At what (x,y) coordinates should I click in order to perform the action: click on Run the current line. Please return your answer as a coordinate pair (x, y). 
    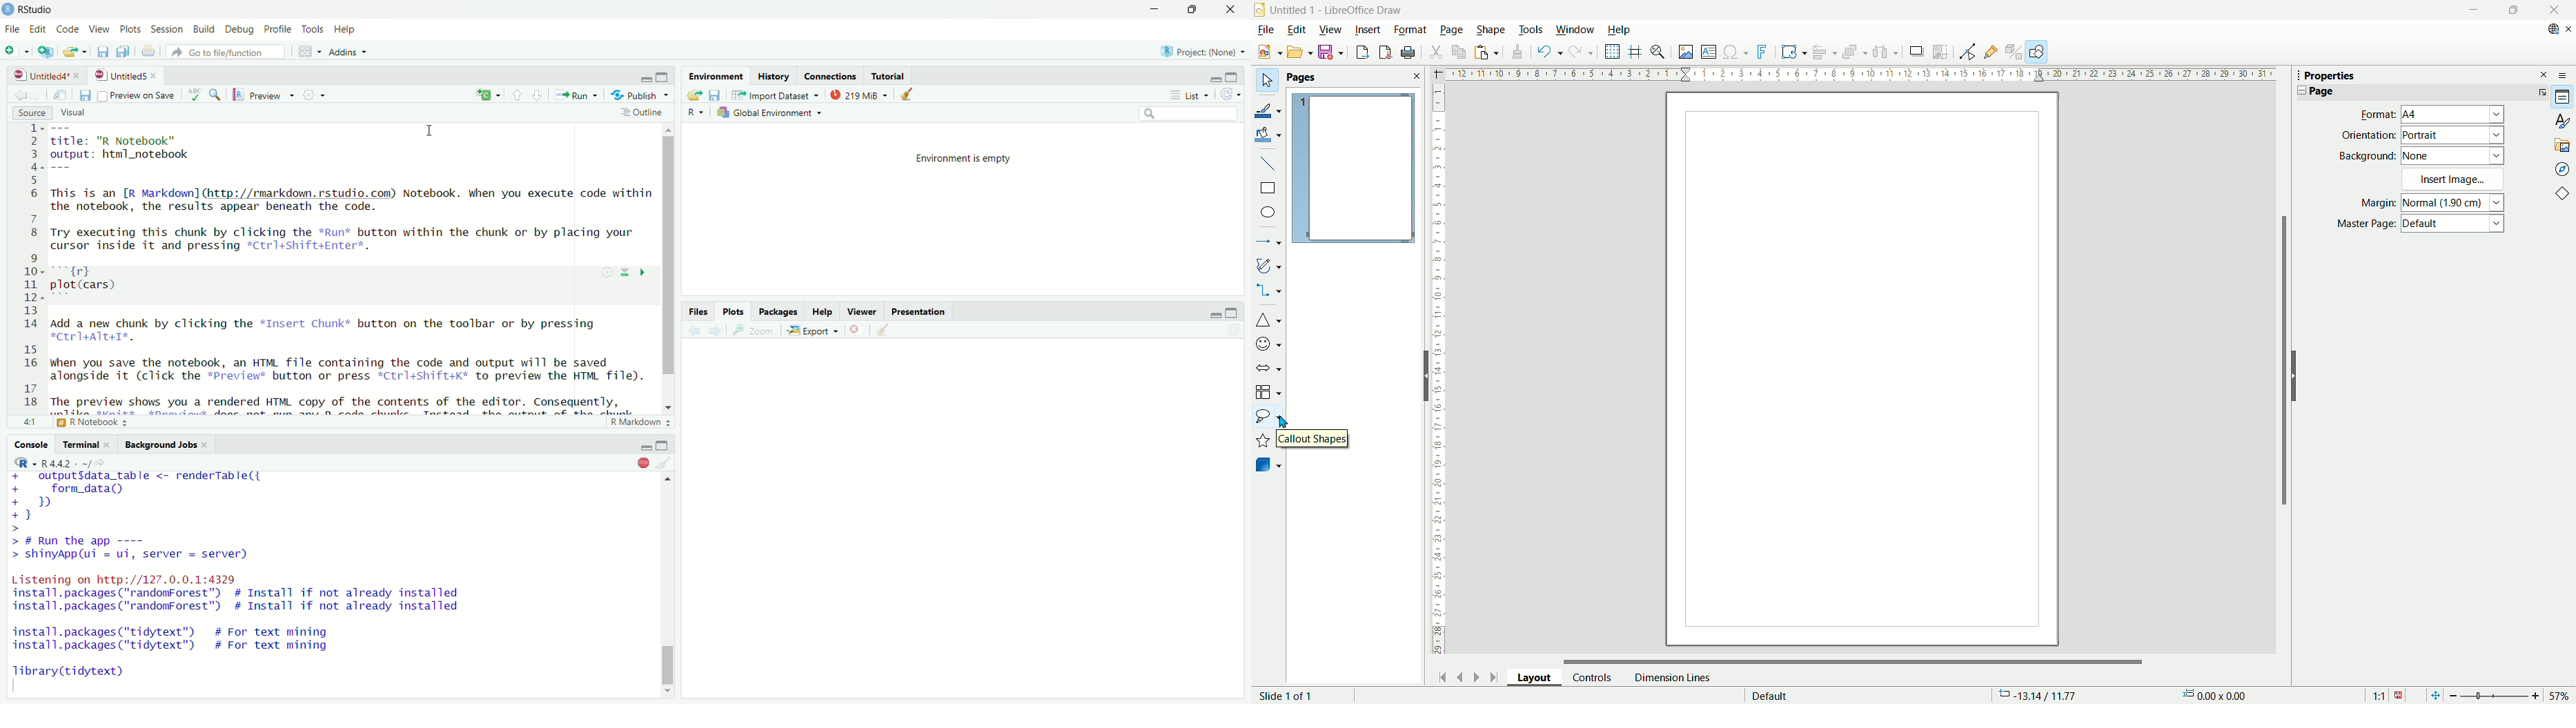
    Looking at the image, I should click on (577, 95).